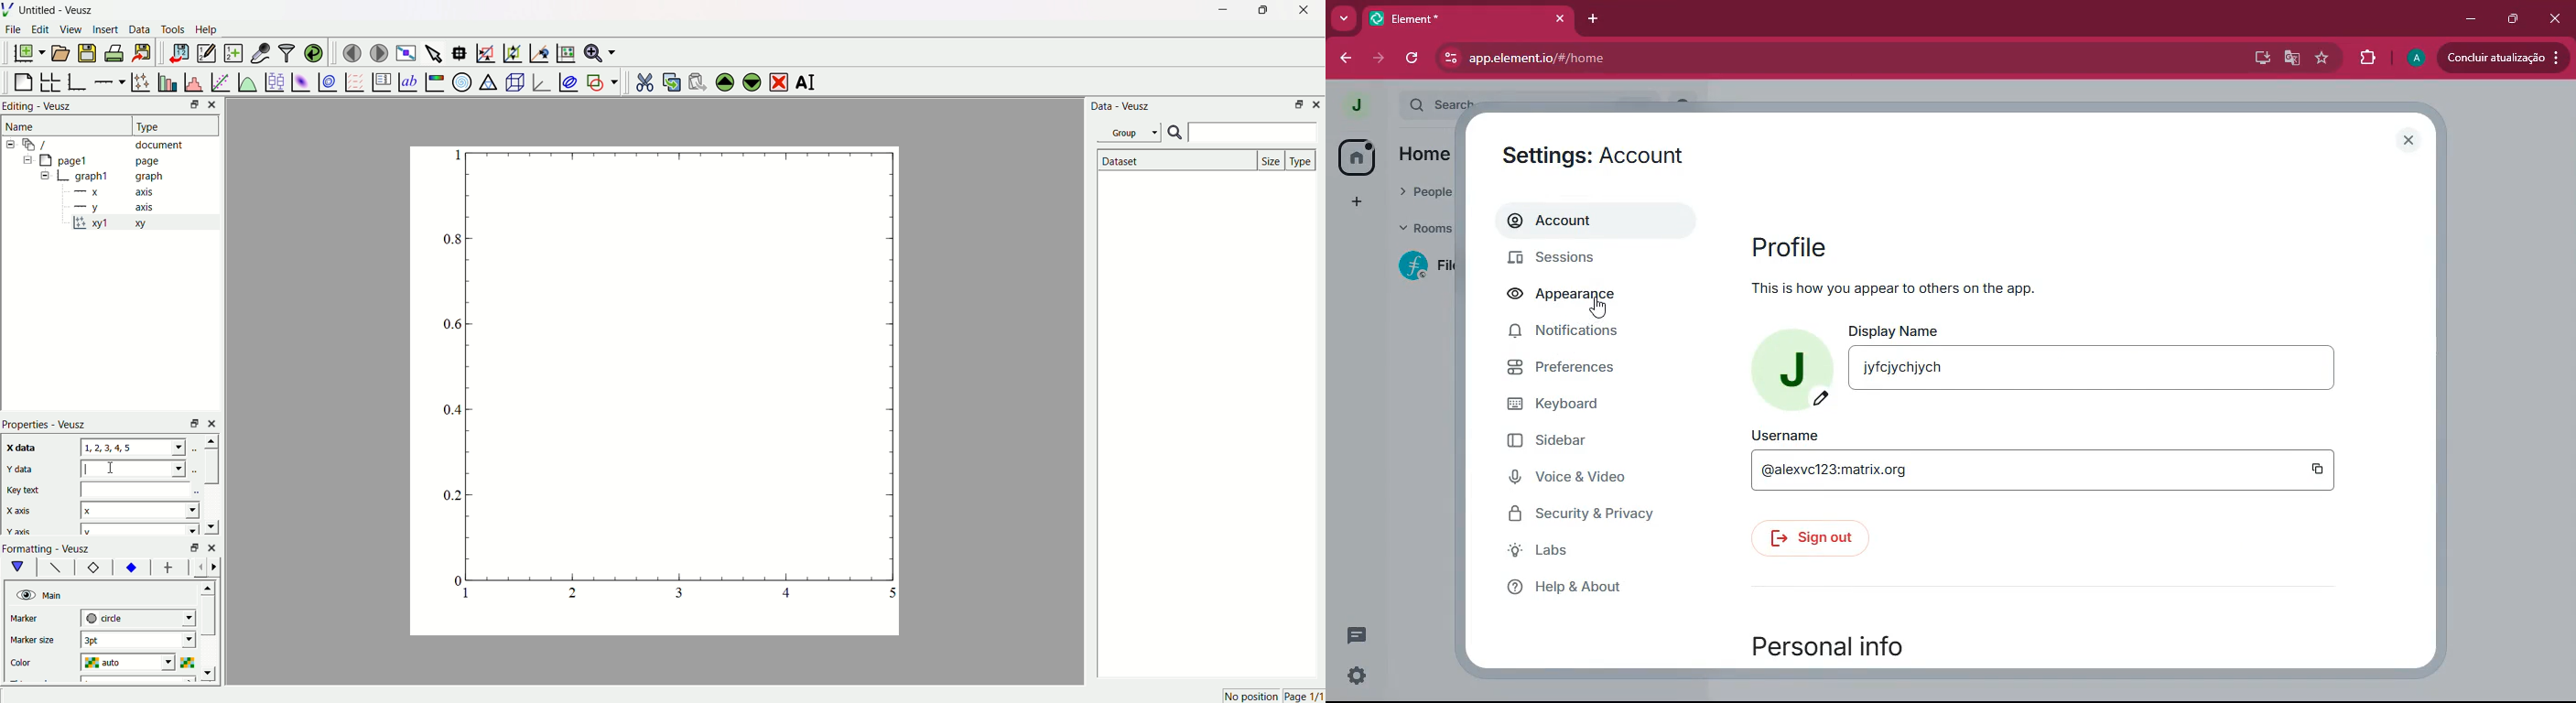 Image resolution: width=2576 pixels, height=728 pixels. Describe the element at coordinates (1381, 60) in the screenshot. I see `forward` at that location.